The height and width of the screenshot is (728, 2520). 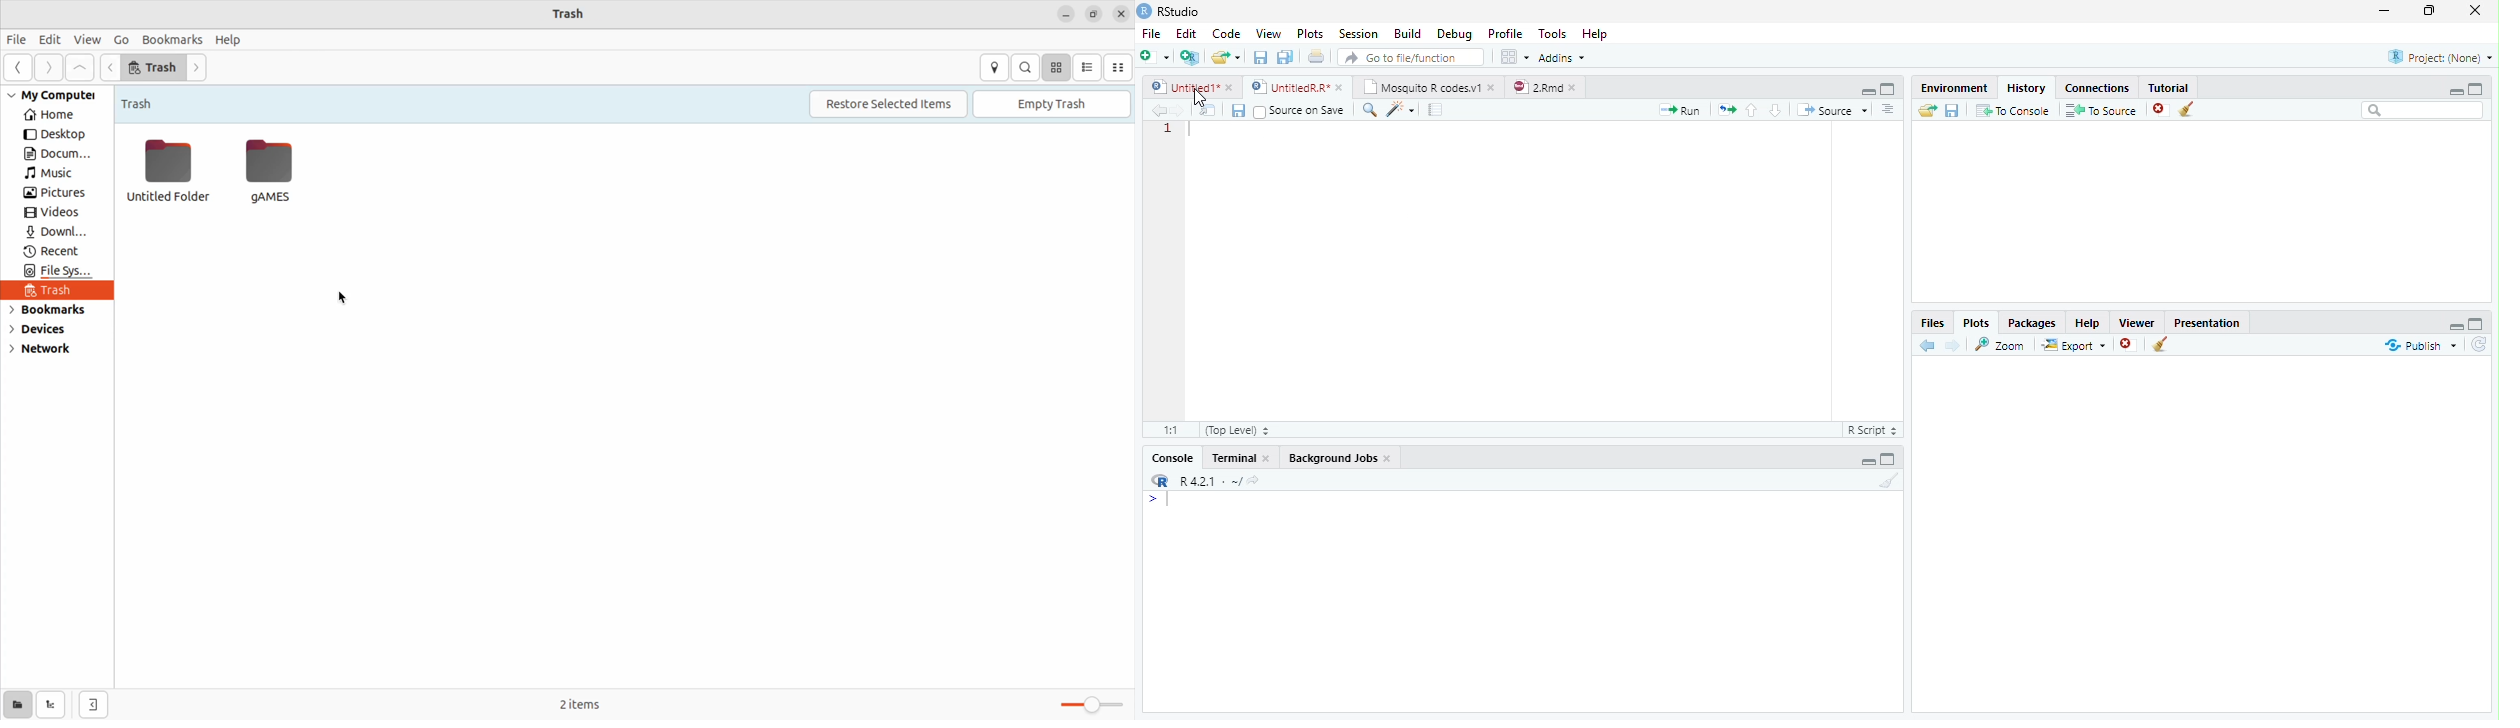 What do you see at coordinates (1242, 457) in the screenshot?
I see `Terminal` at bounding box center [1242, 457].